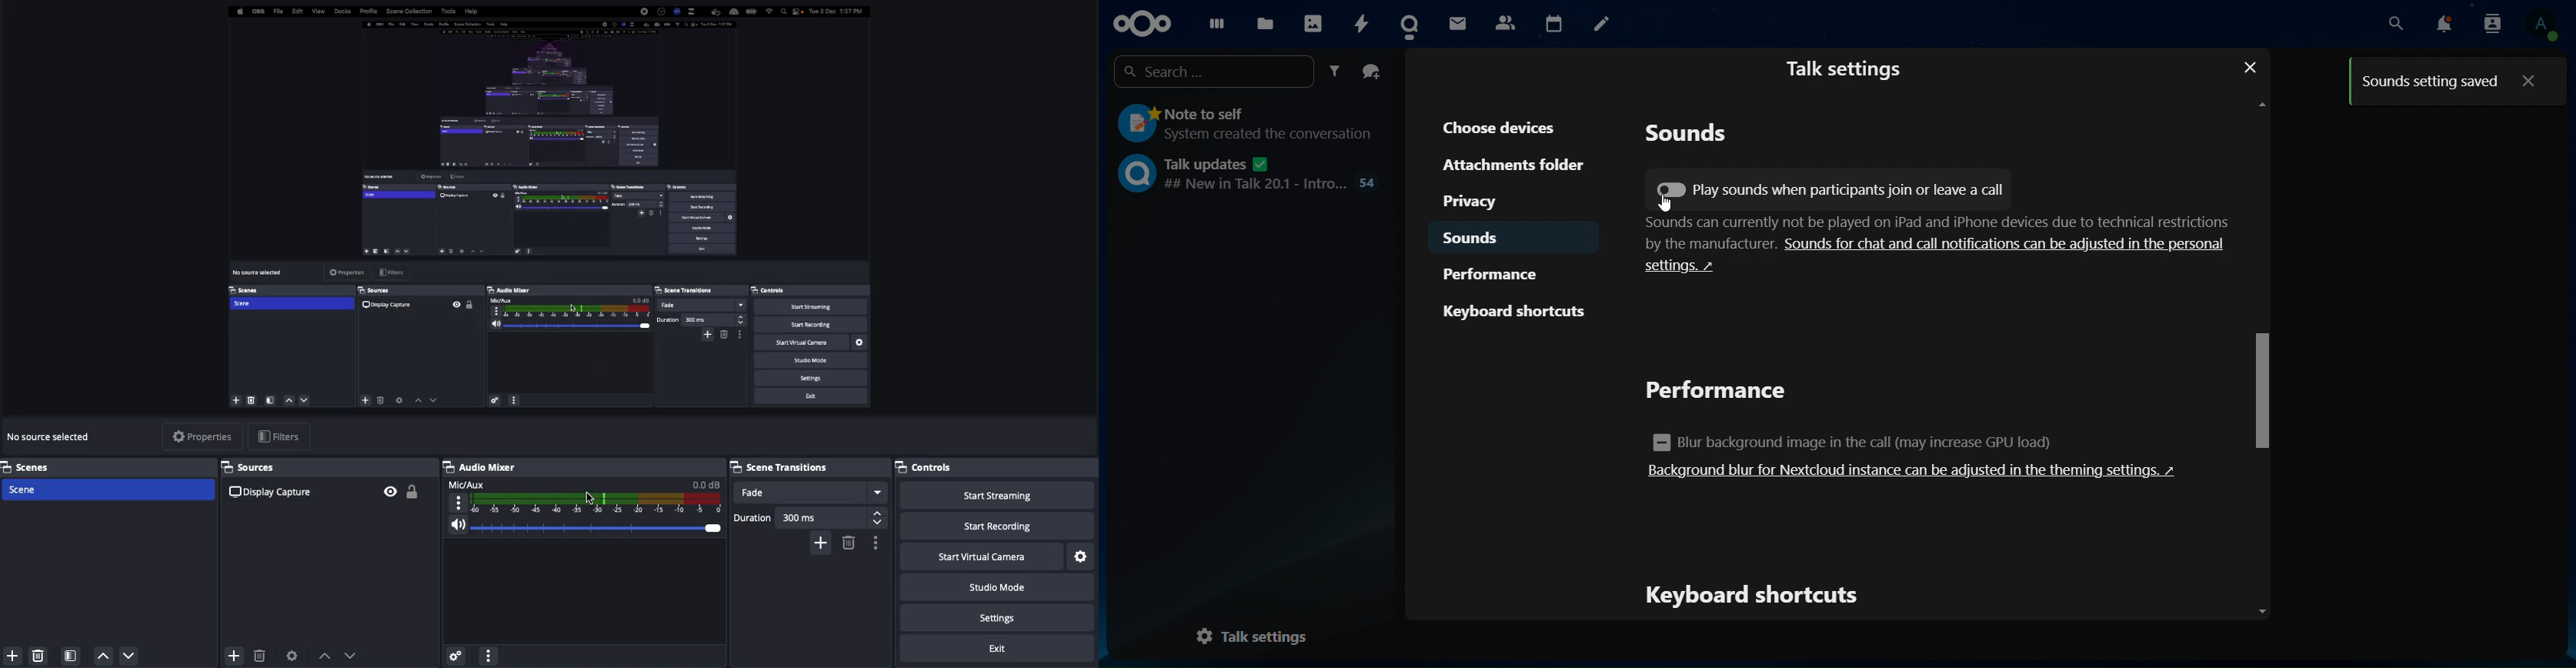 The width and height of the screenshot is (2576, 672). Describe the element at coordinates (820, 543) in the screenshot. I see `Add` at that location.